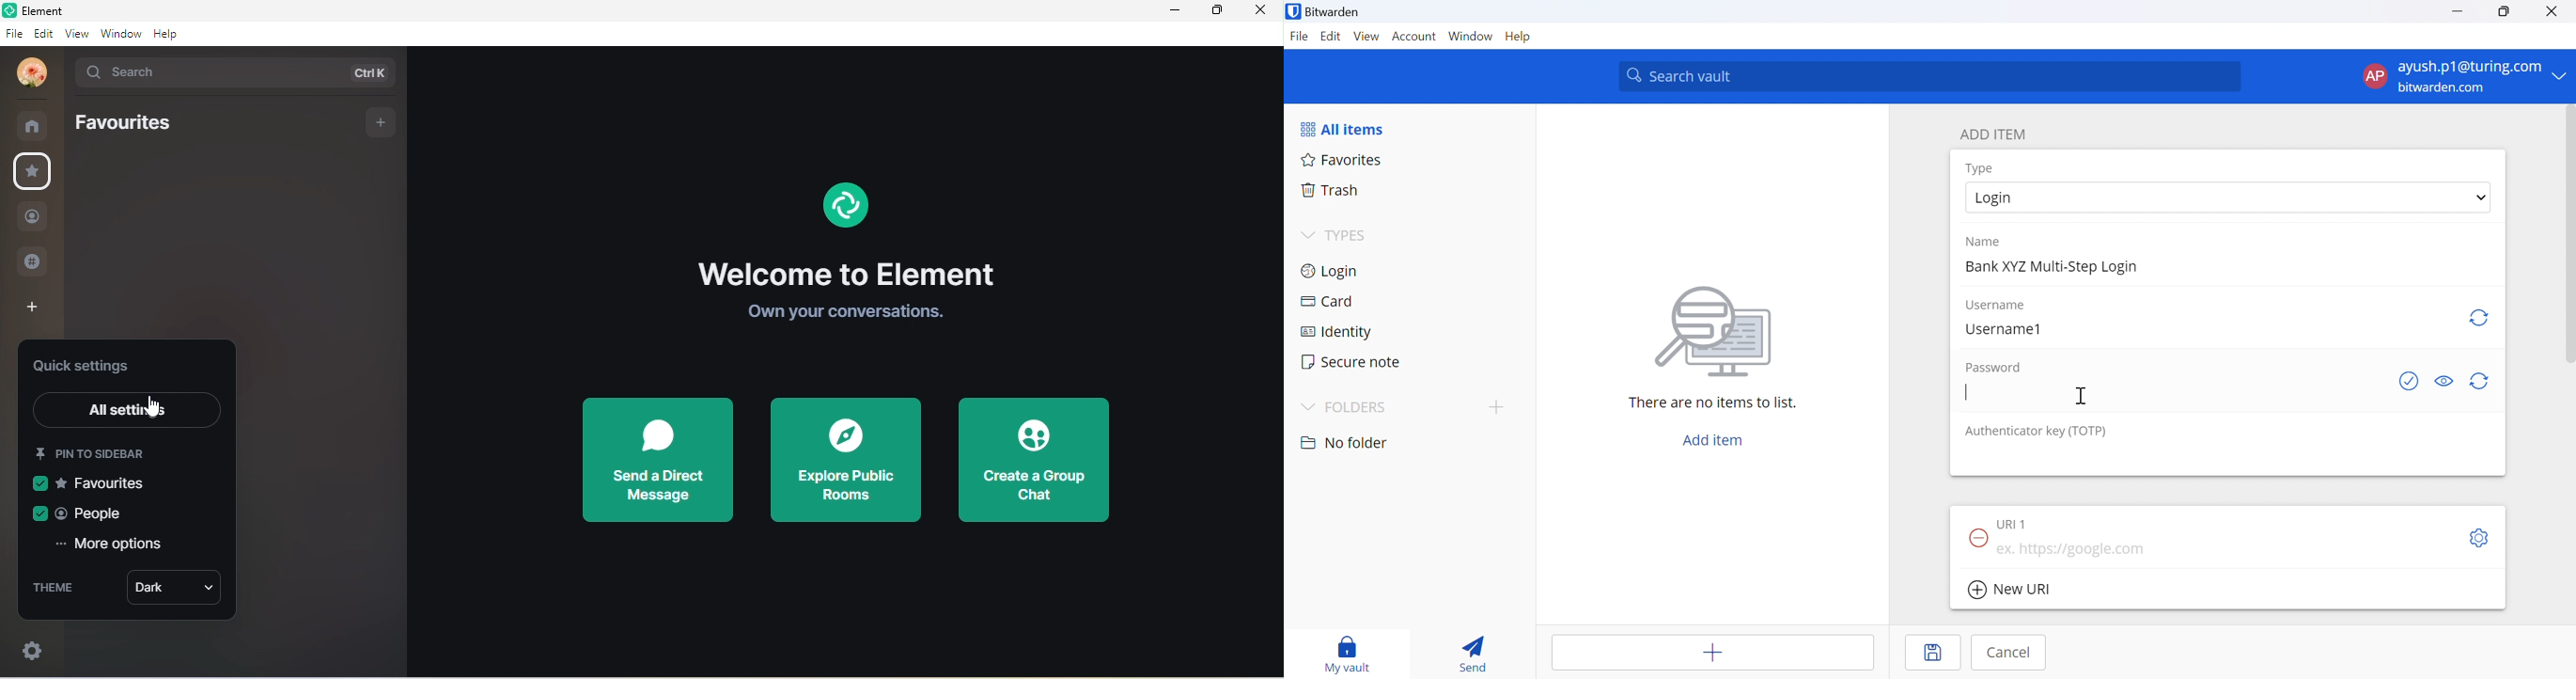 This screenshot has height=700, width=2576. I want to click on Username1, so click(2010, 330).